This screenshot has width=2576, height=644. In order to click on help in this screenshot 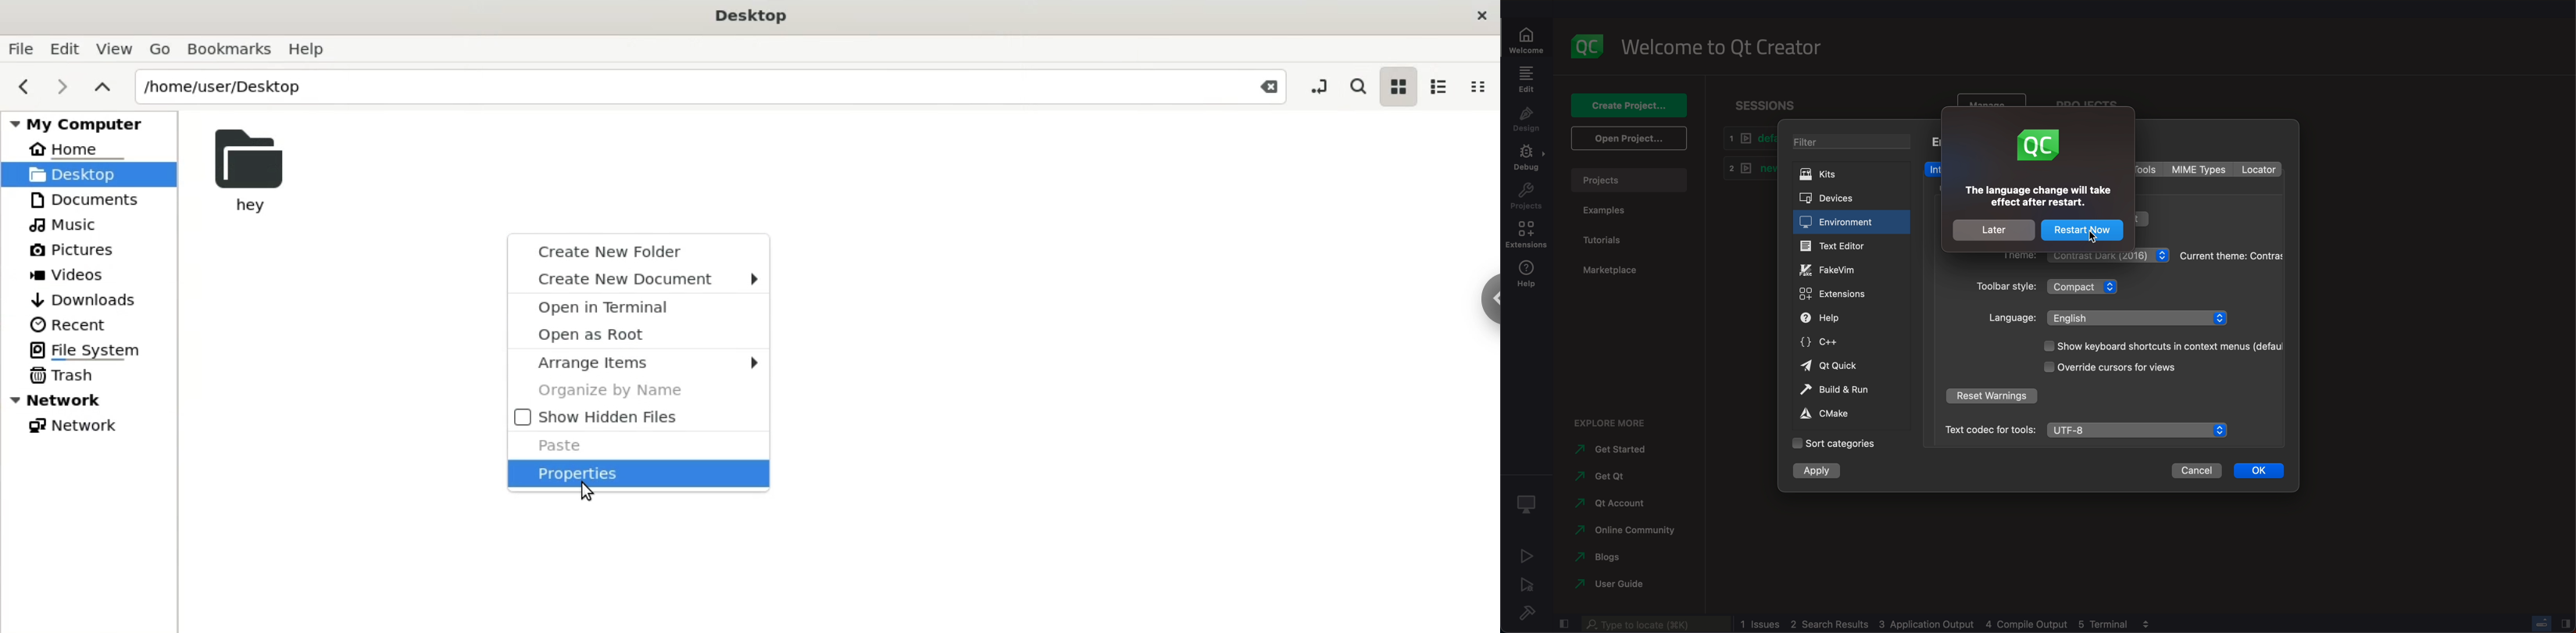, I will do `click(1852, 316)`.